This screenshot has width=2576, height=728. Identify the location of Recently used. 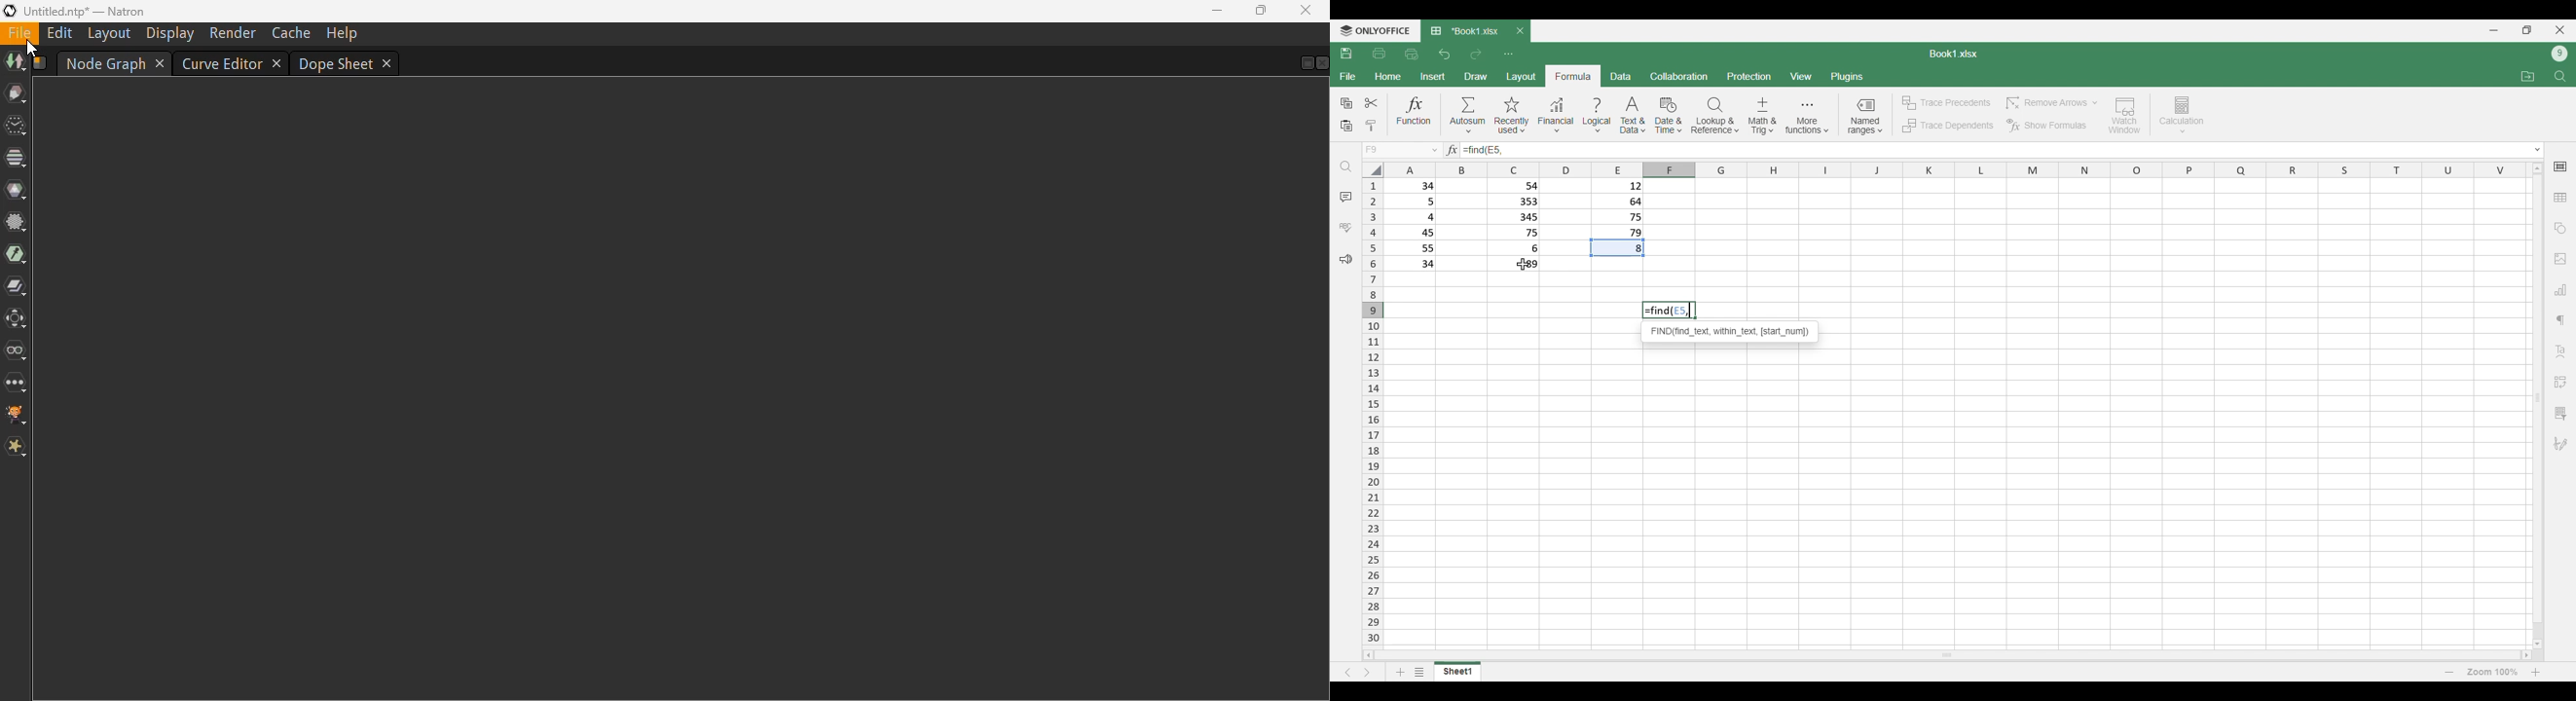
(1512, 116).